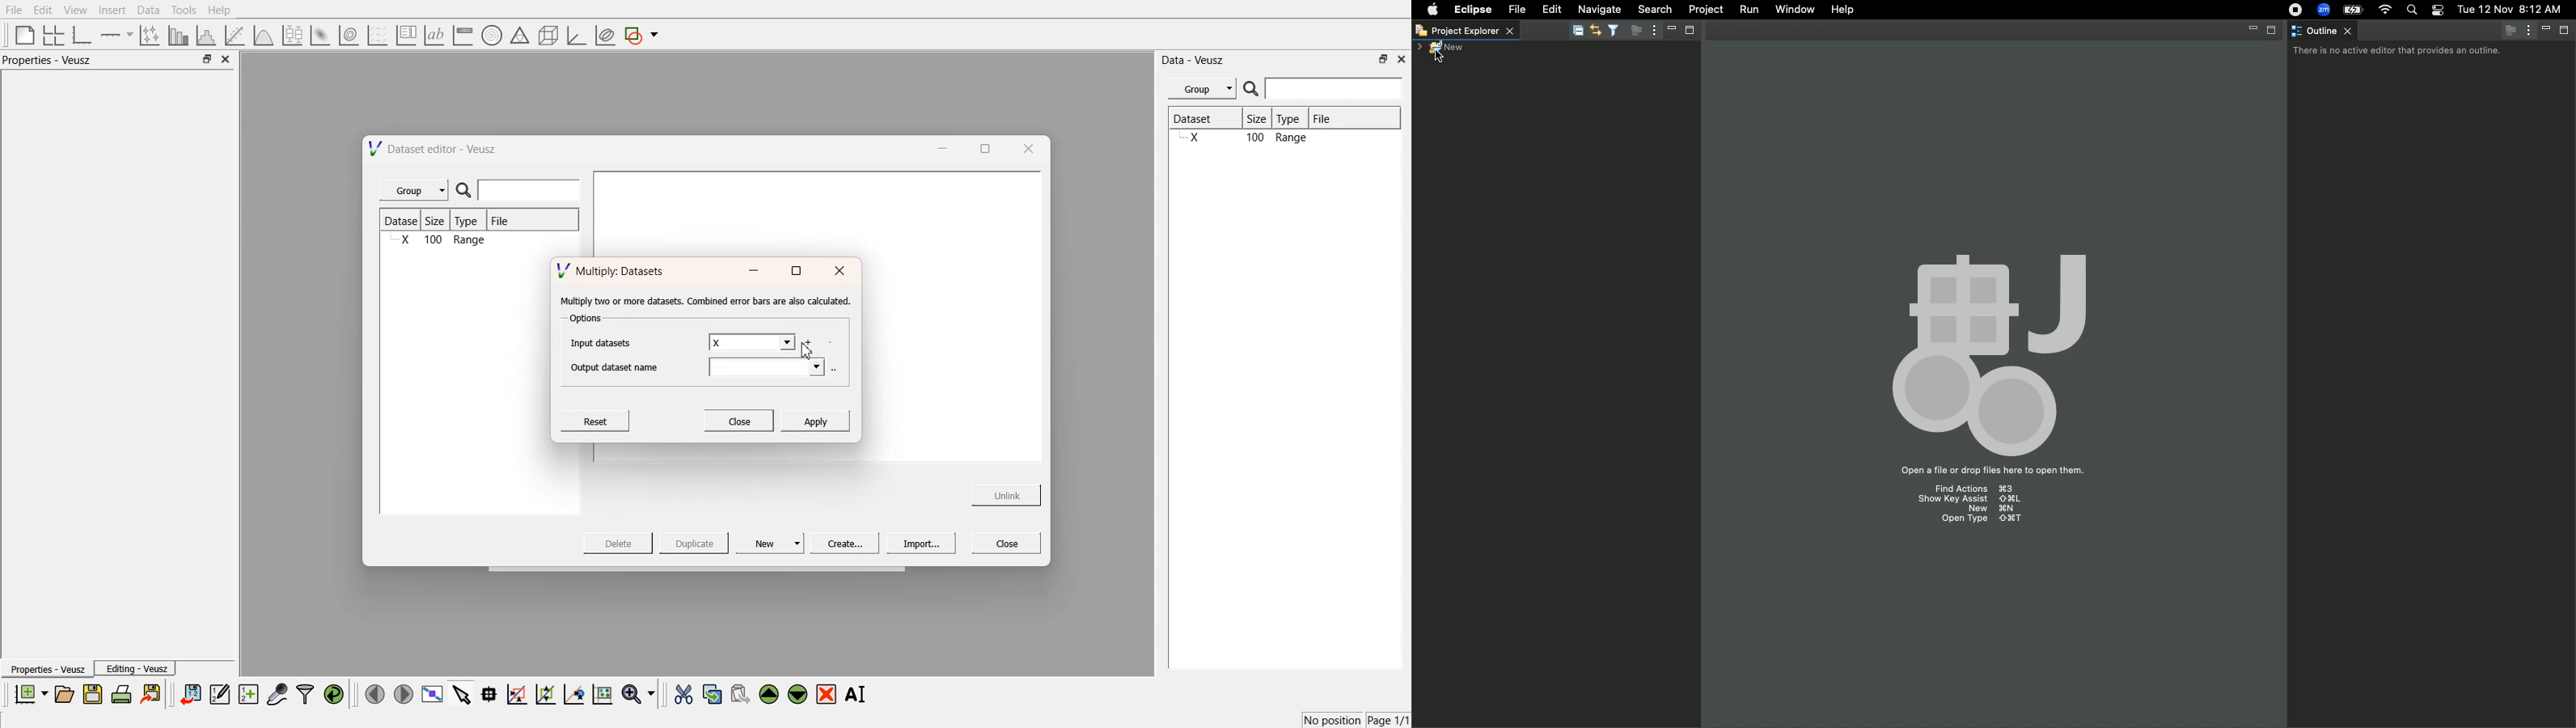 This screenshot has width=2576, height=728. I want to click on move the selected widgets up, so click(771, 695).